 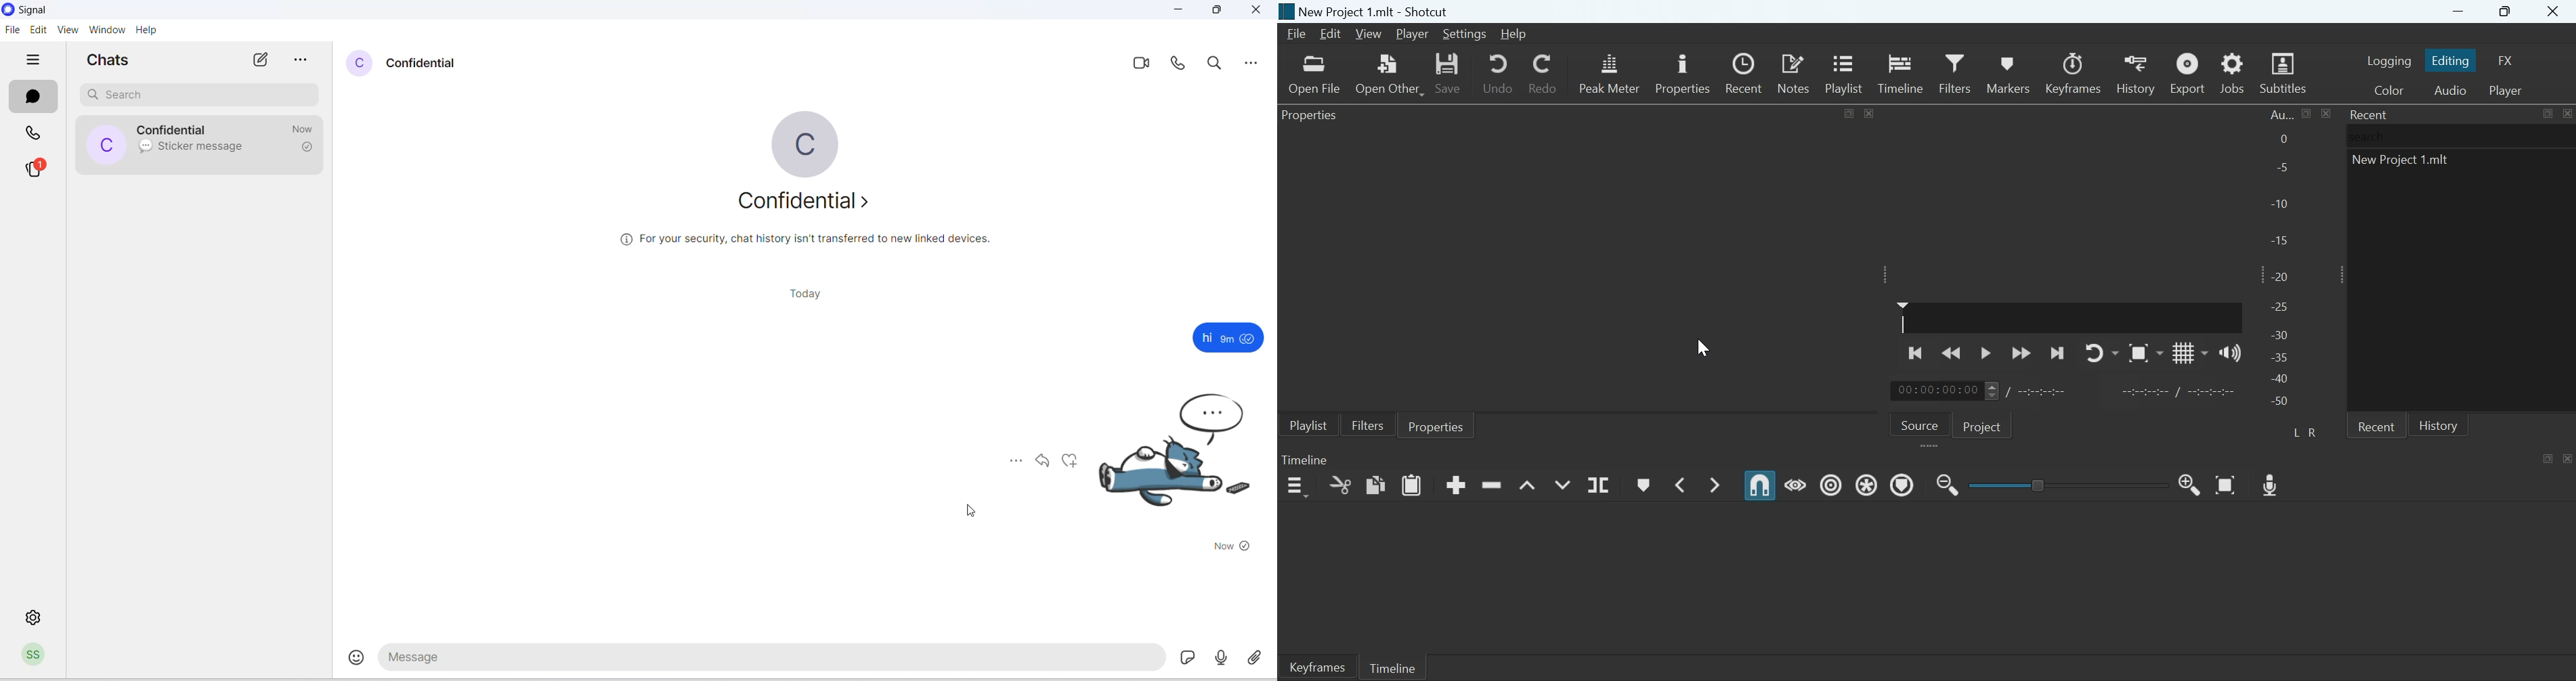 I want to click on Play quickly forward, so click(x=2021, y=353).